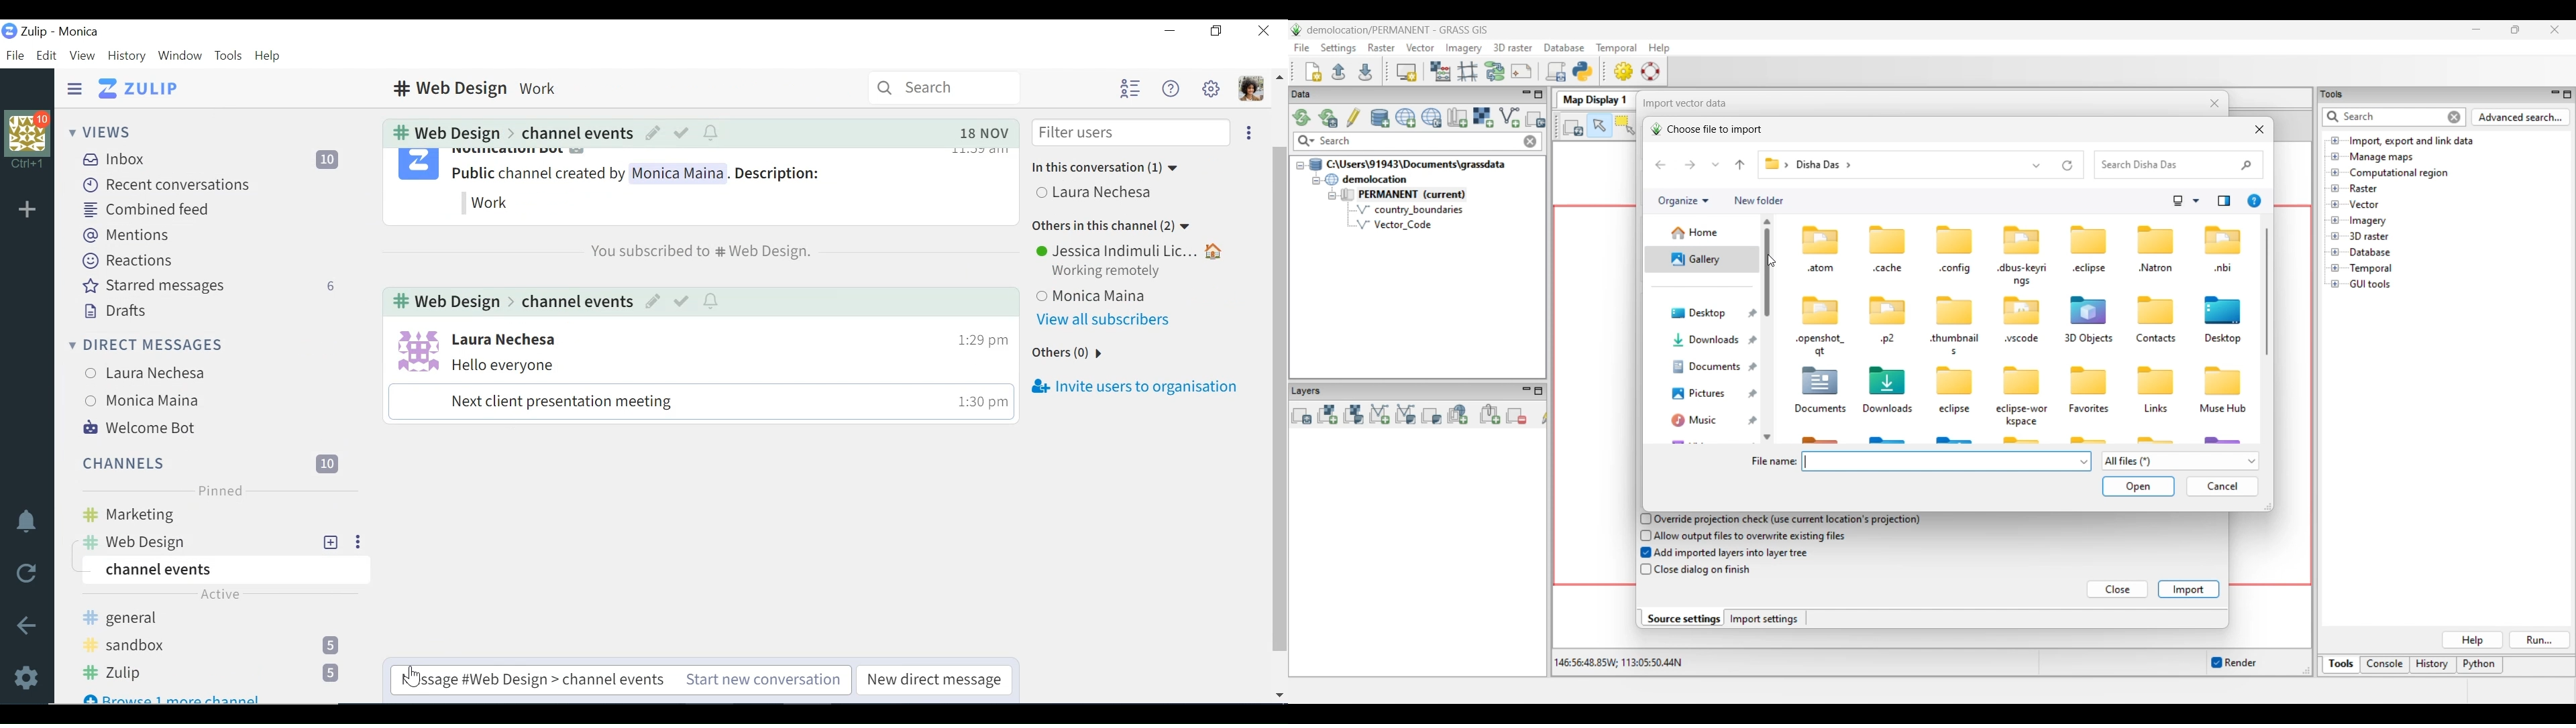 Image resolution: width=2576 pixels, height=728 pixels. Describe the element at coordinates (575, 132) in the screenshot. I see `Channel events` at that location.